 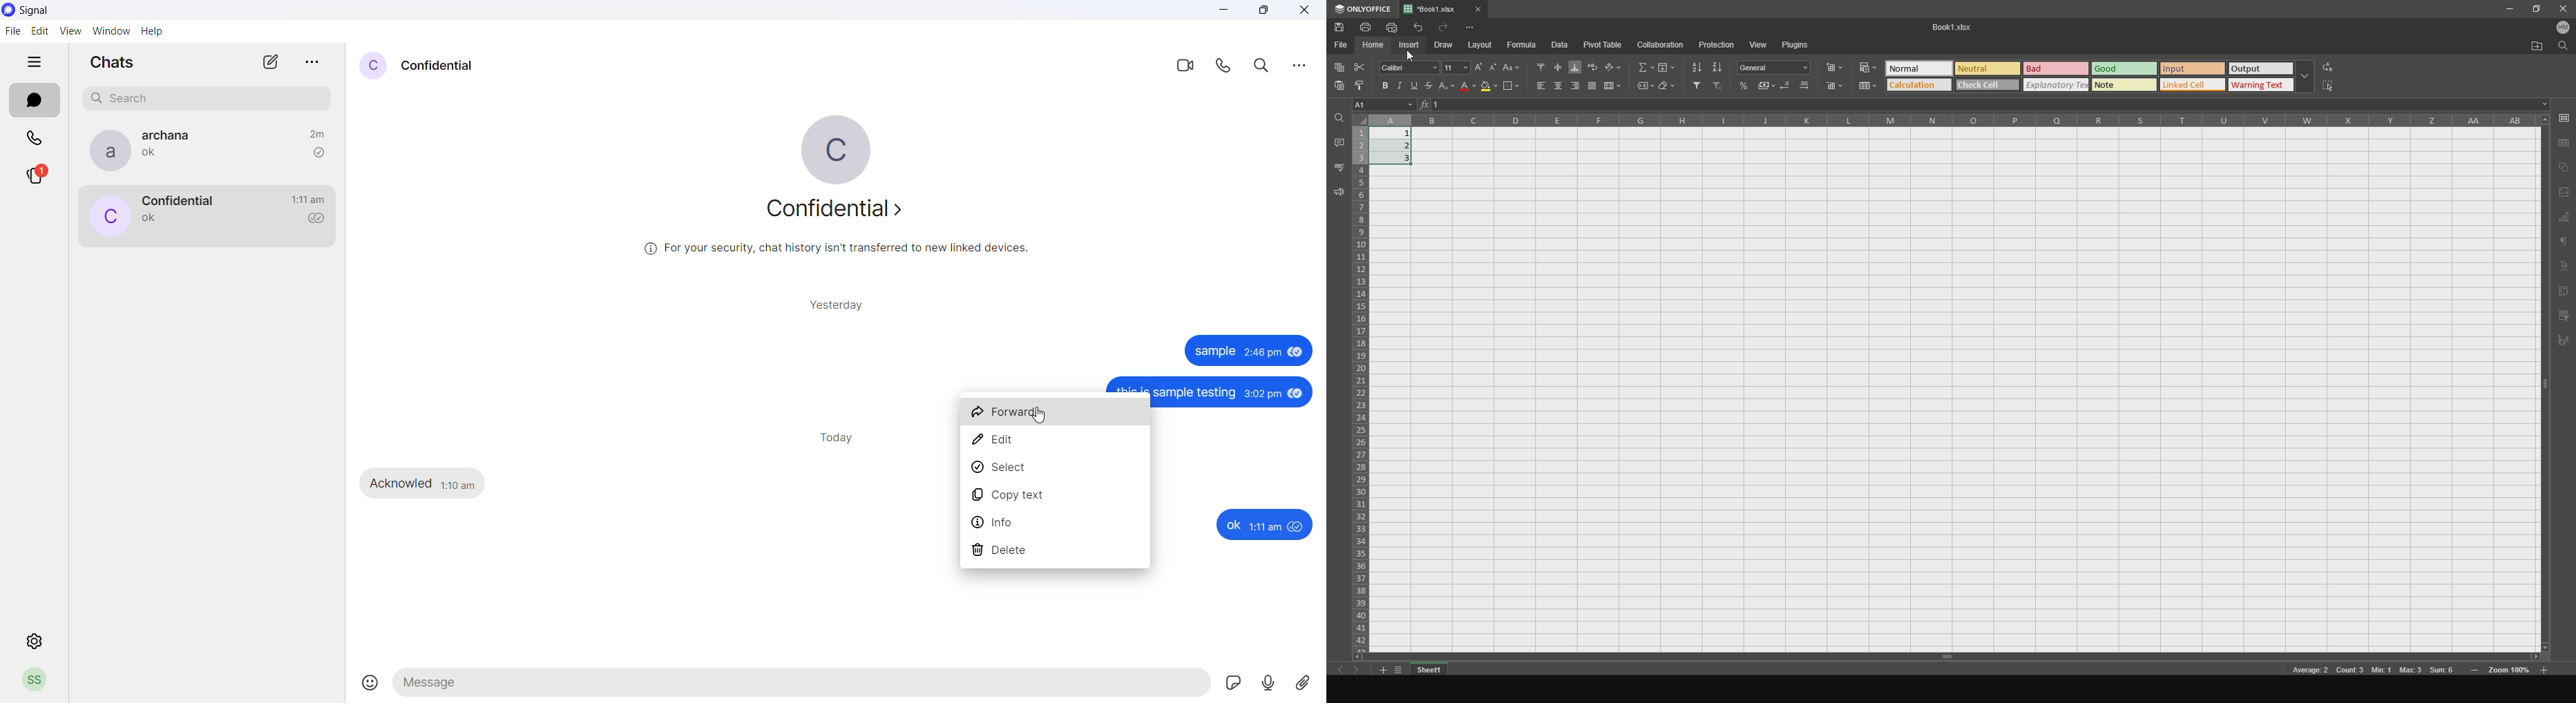 I want to click on find, so click(x=2564, y=49).